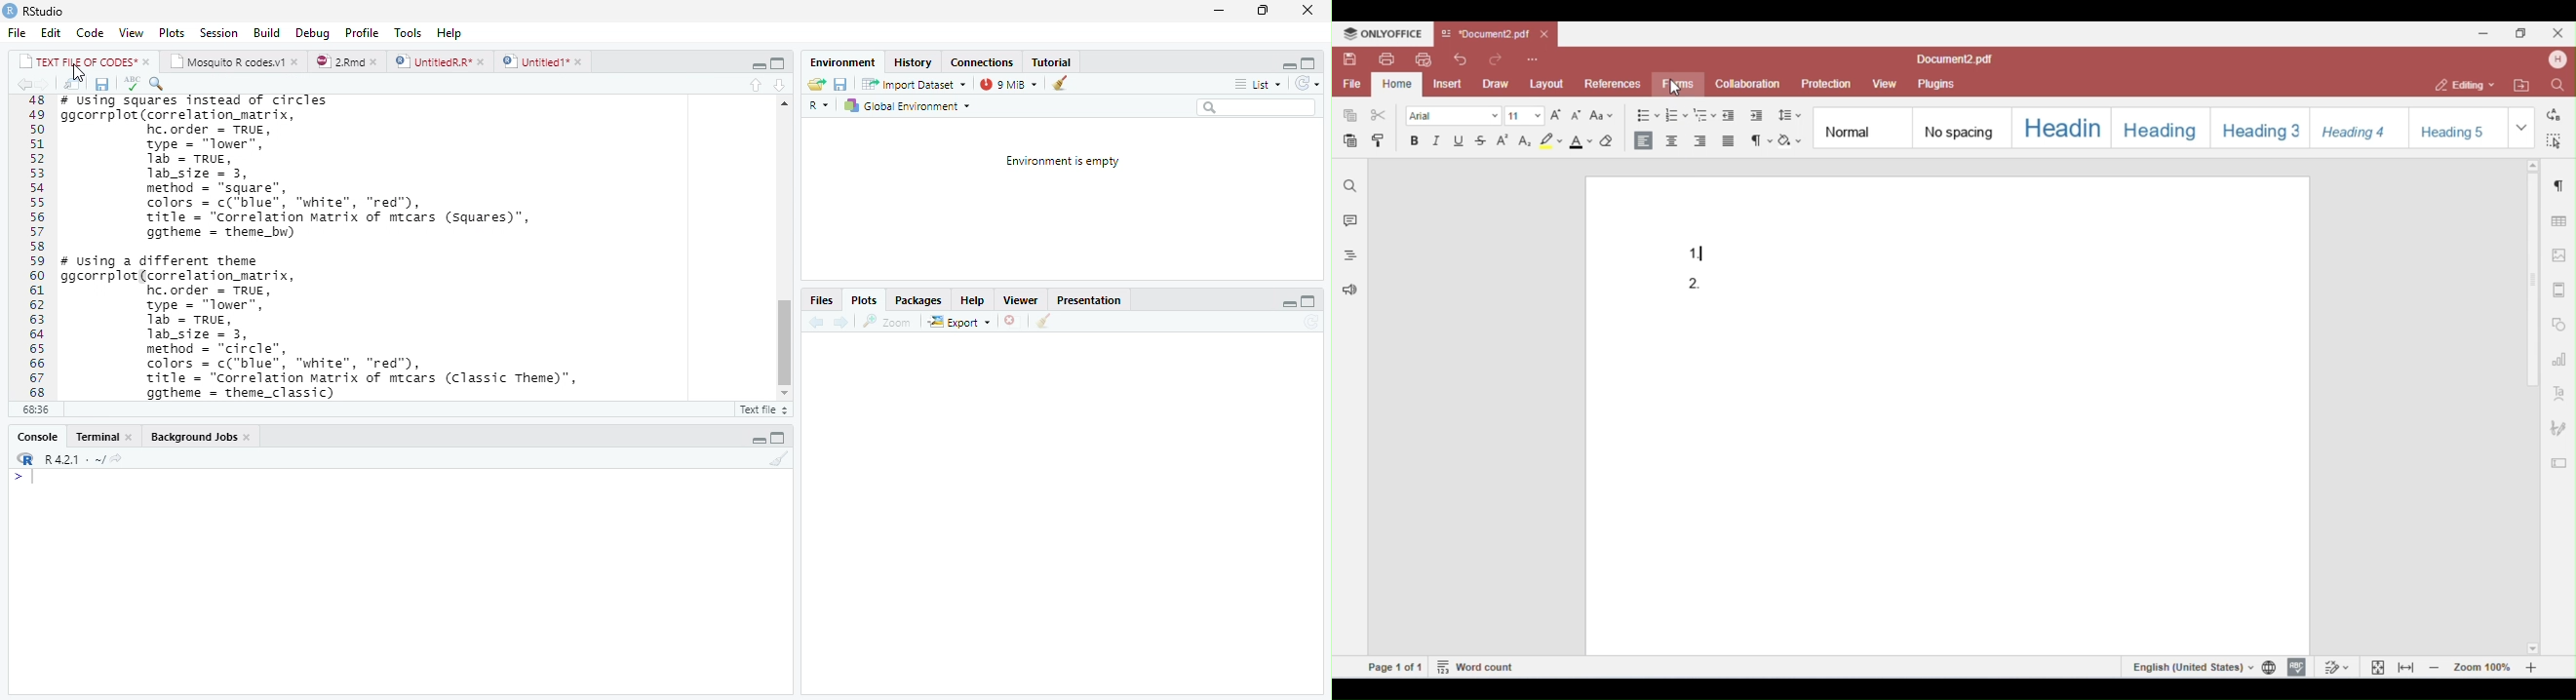 Image resolution: width=2576 pixels, height=700 pixels. What do you see at coordinates (102, 84) in the screenshot?
I see `save current document` at bounding box center [102, 84].